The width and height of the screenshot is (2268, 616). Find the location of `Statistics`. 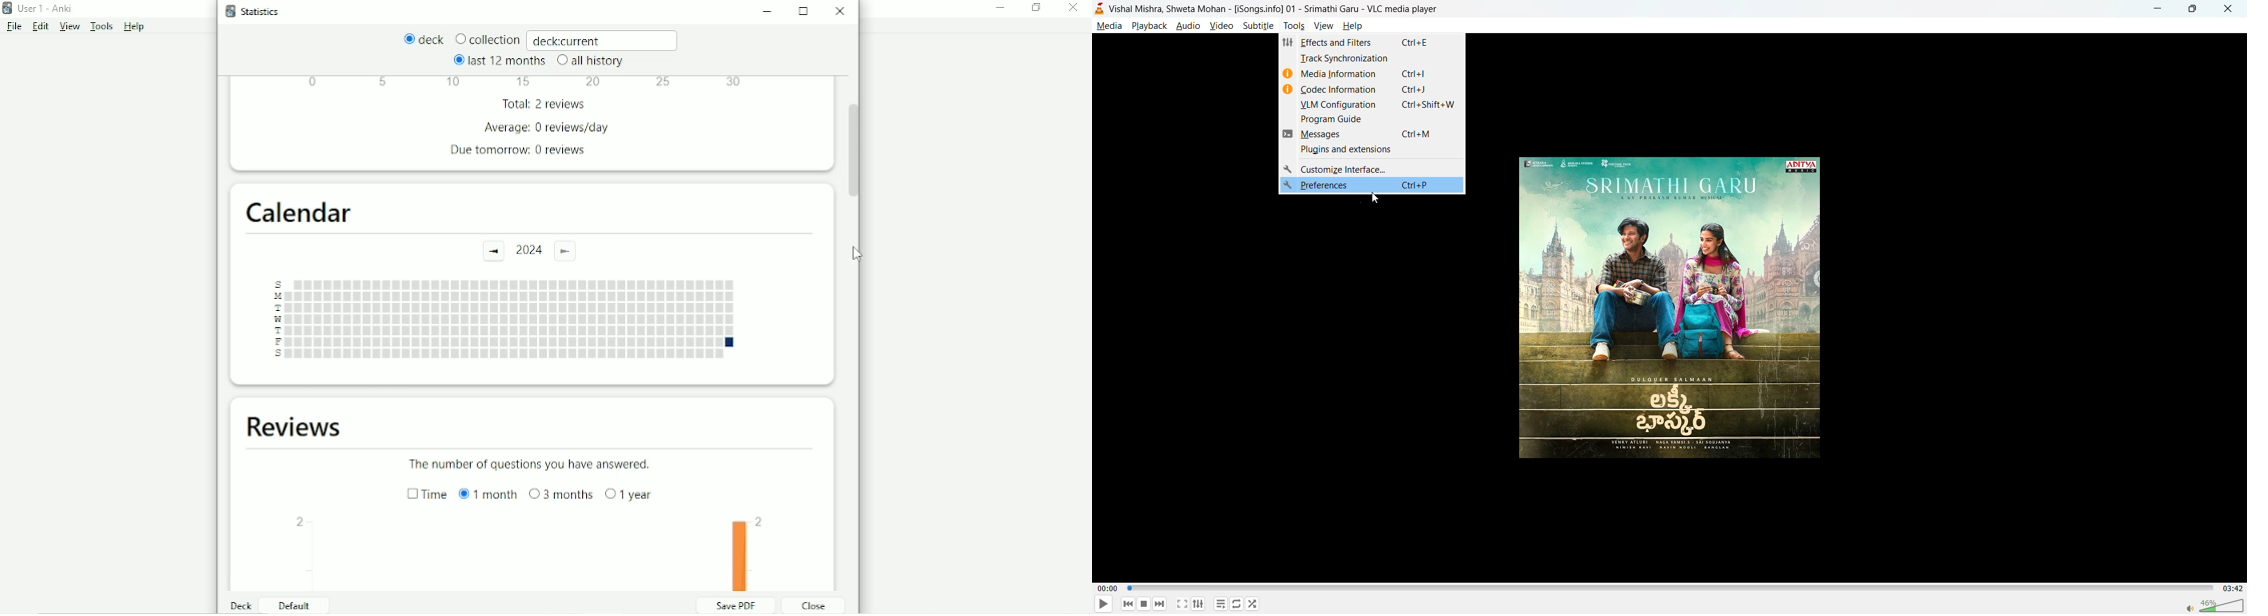

Statistics is located at coordinates (257, 11).